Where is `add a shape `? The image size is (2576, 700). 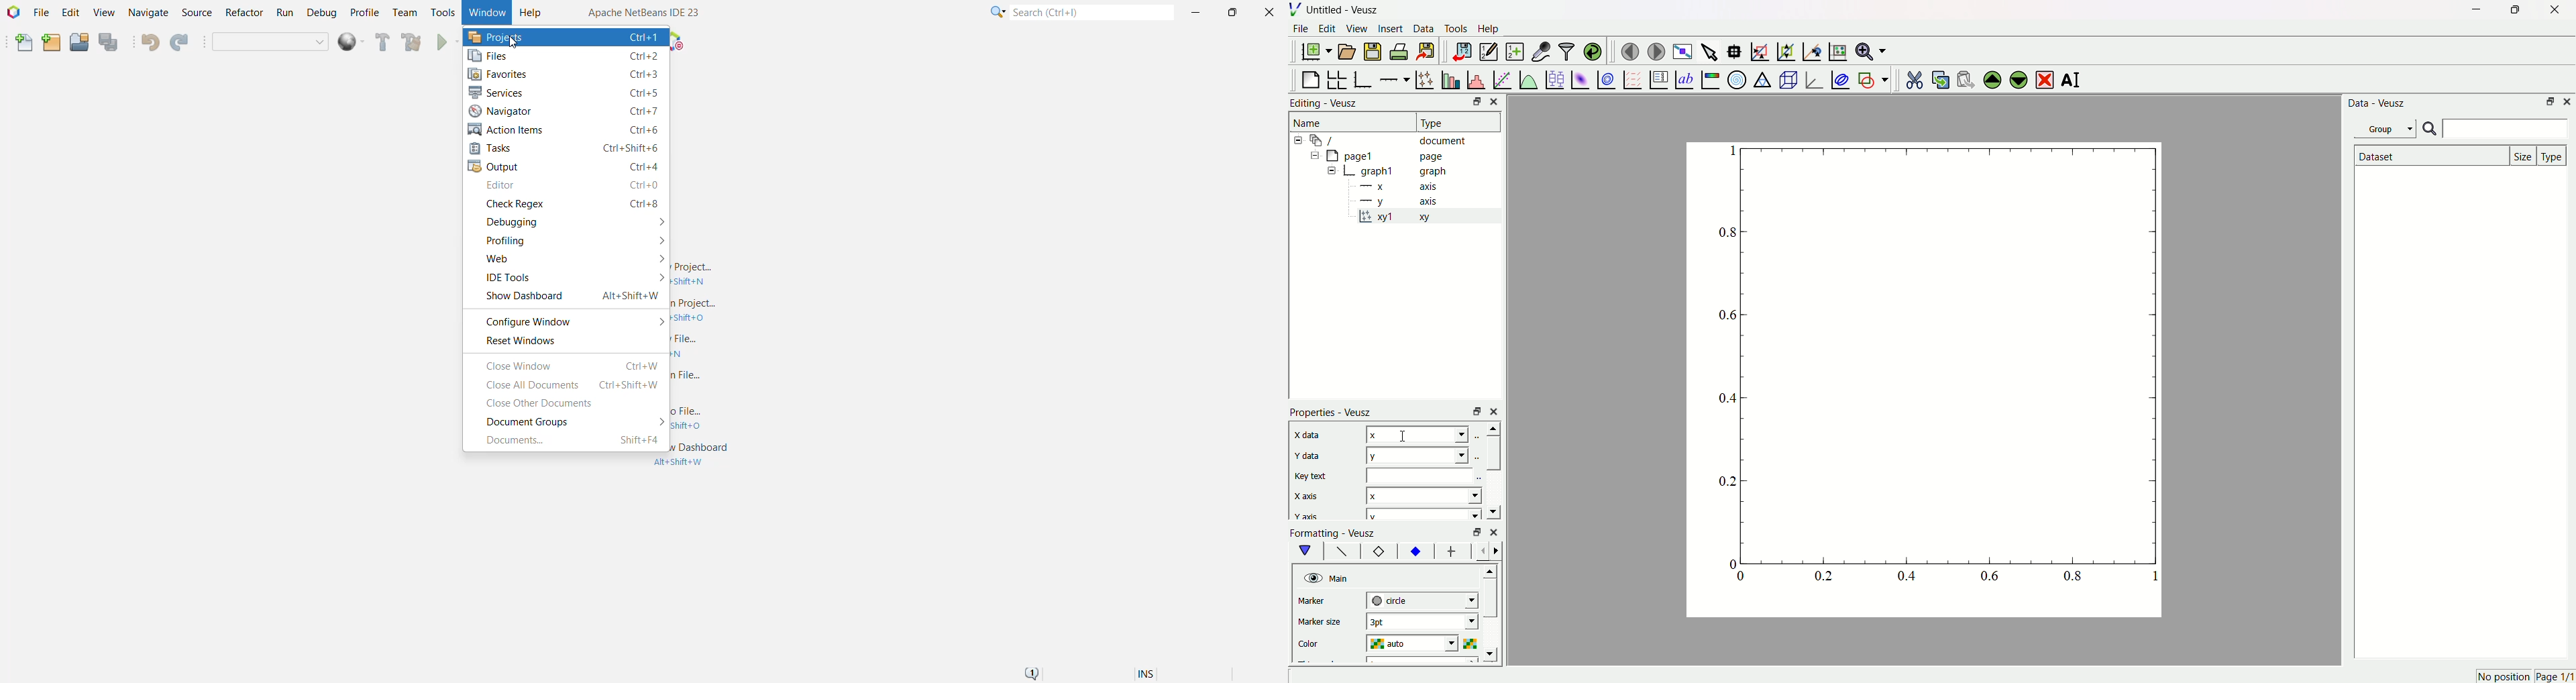
add a shape  is located at coordinates (1872, 79).